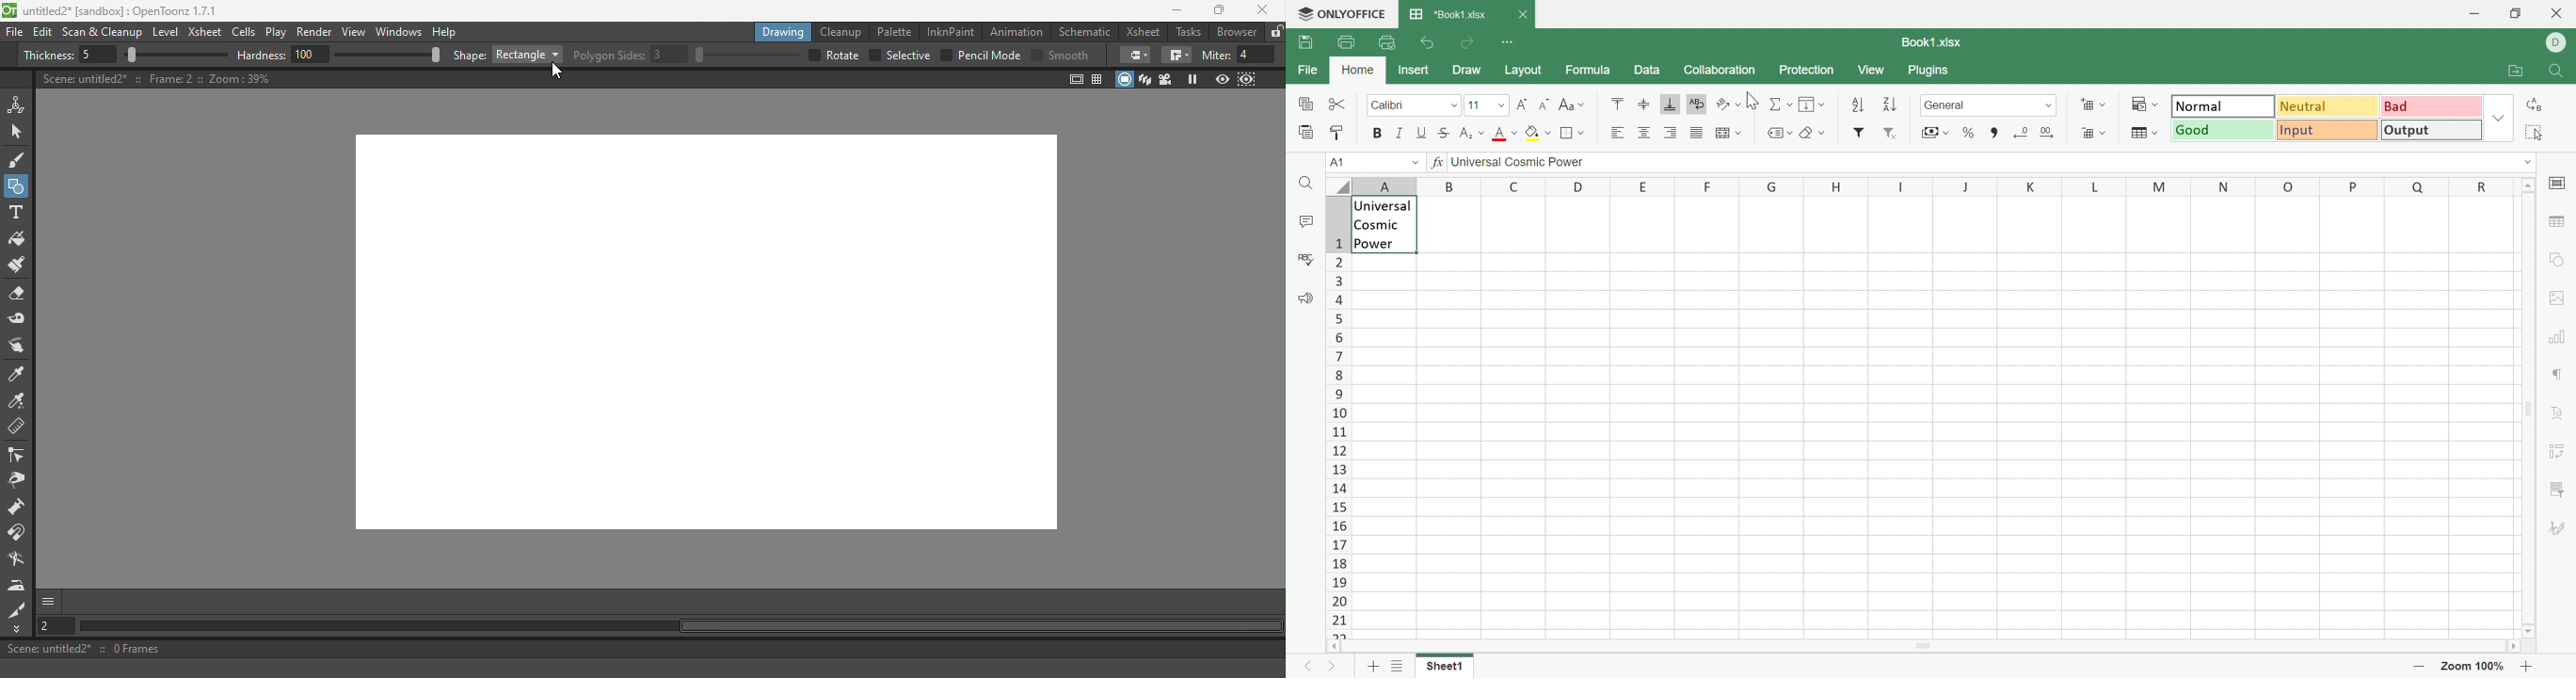 This screenshot has width=2576, height=700. What do you see at coordinates (19, 456) in the screenshot?
I see `Control point editor tool` at bounding box center [19, 456].